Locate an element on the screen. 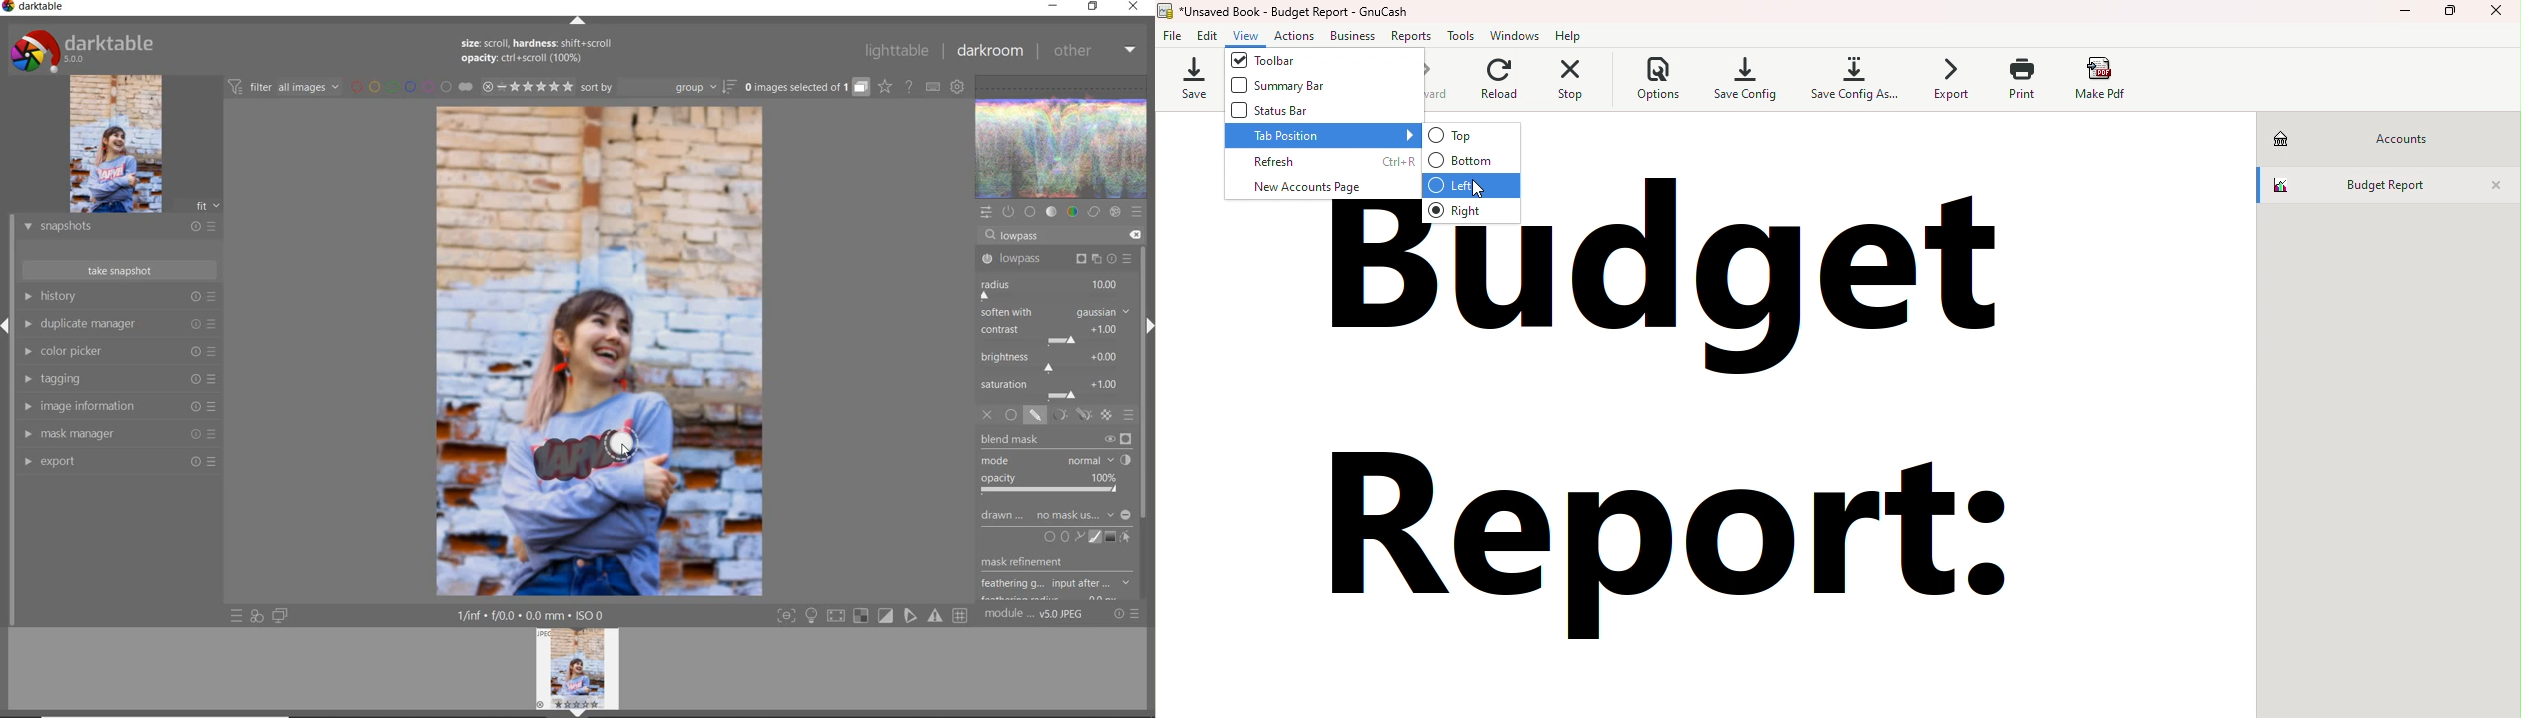 The height and width of the screenshot is (728, 2548). mask options is located at coordinates (1069, 415).